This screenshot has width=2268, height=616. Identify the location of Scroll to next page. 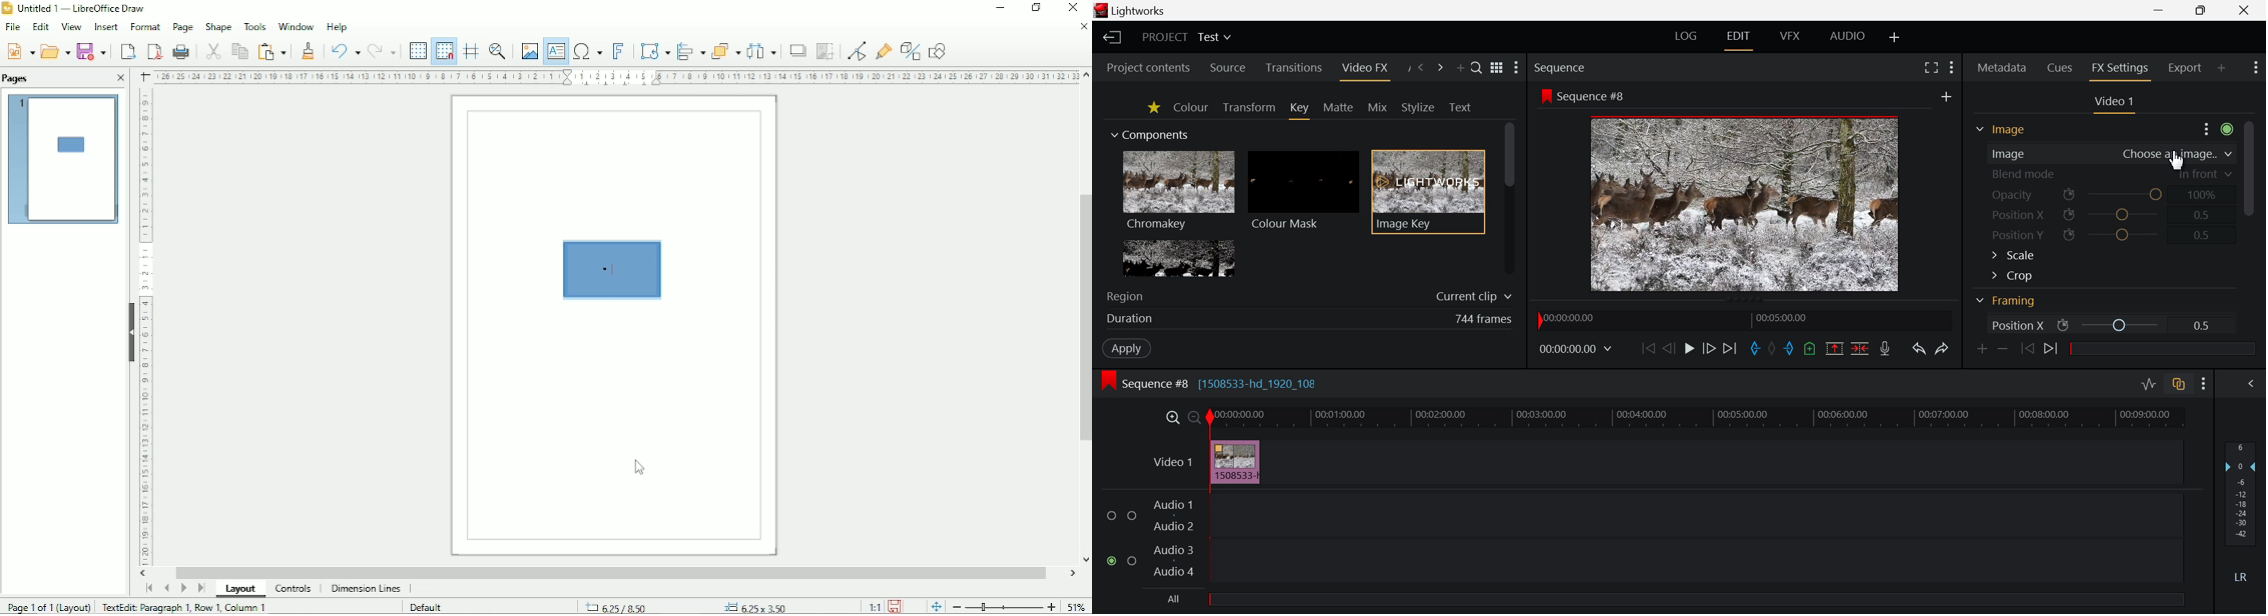
(183, 588).